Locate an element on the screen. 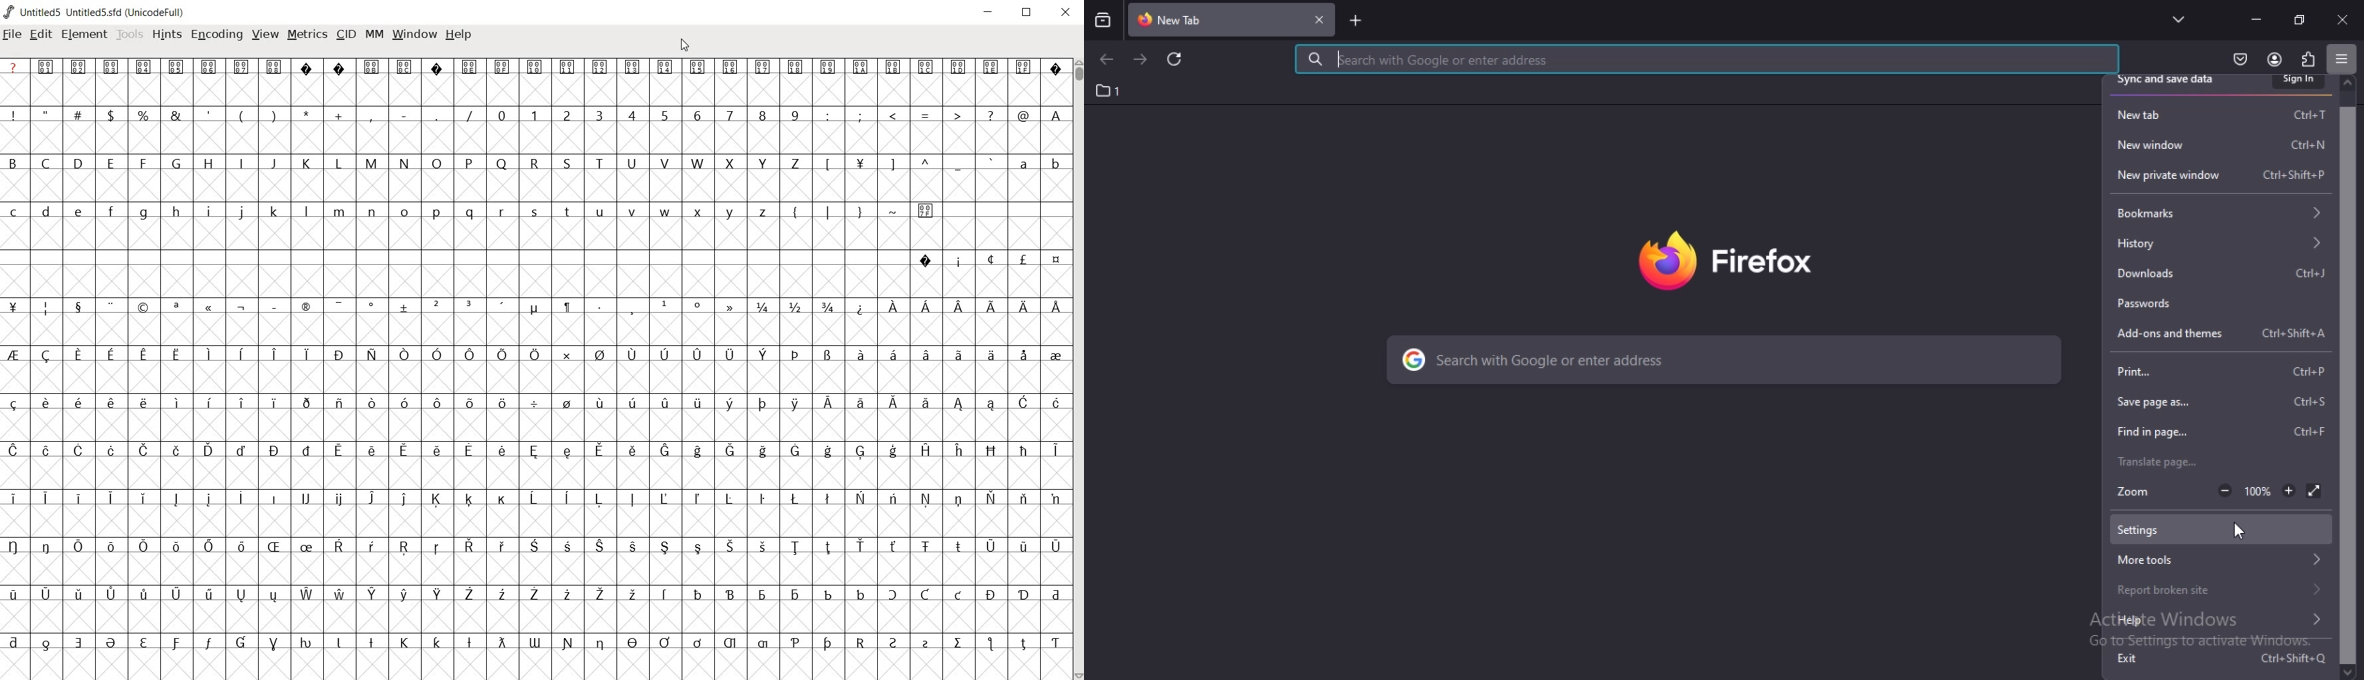  K is located at coordinates (306, 163).